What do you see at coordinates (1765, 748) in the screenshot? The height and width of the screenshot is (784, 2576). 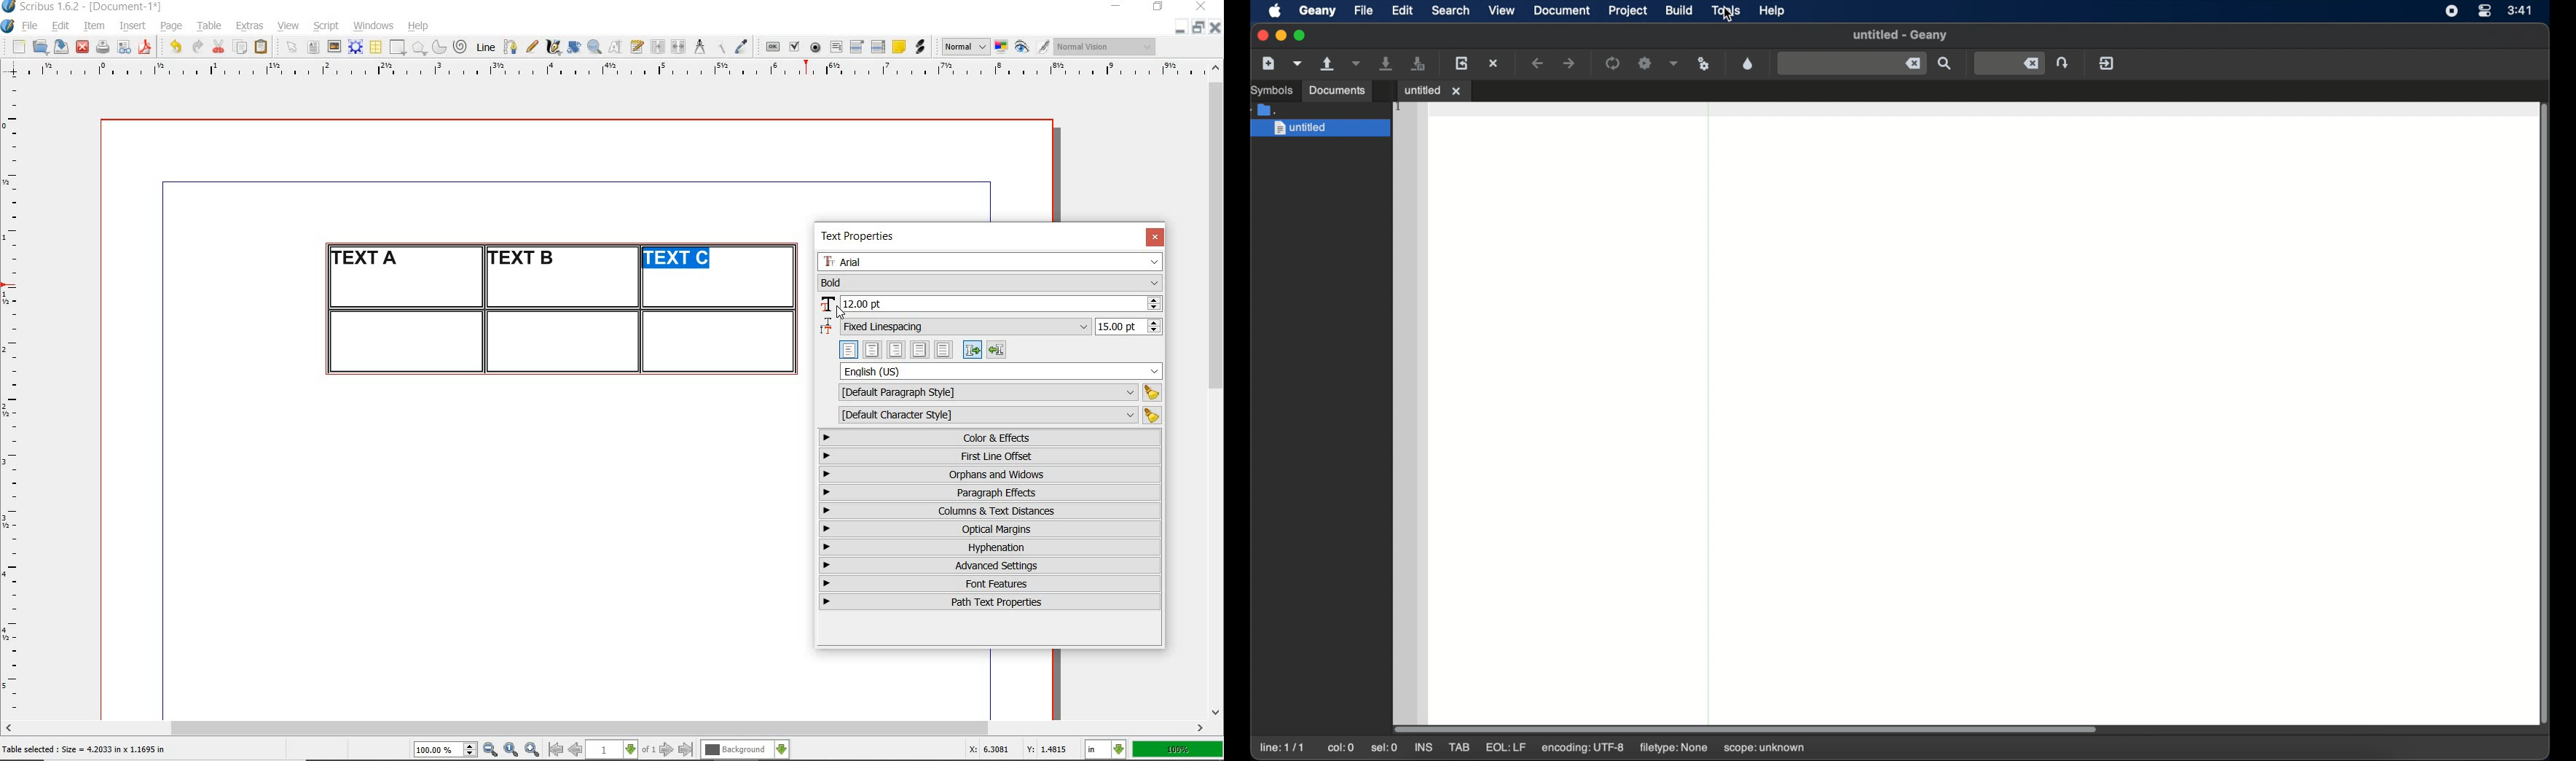 I see `scope: unknown` at bounding box center [1765, 748].